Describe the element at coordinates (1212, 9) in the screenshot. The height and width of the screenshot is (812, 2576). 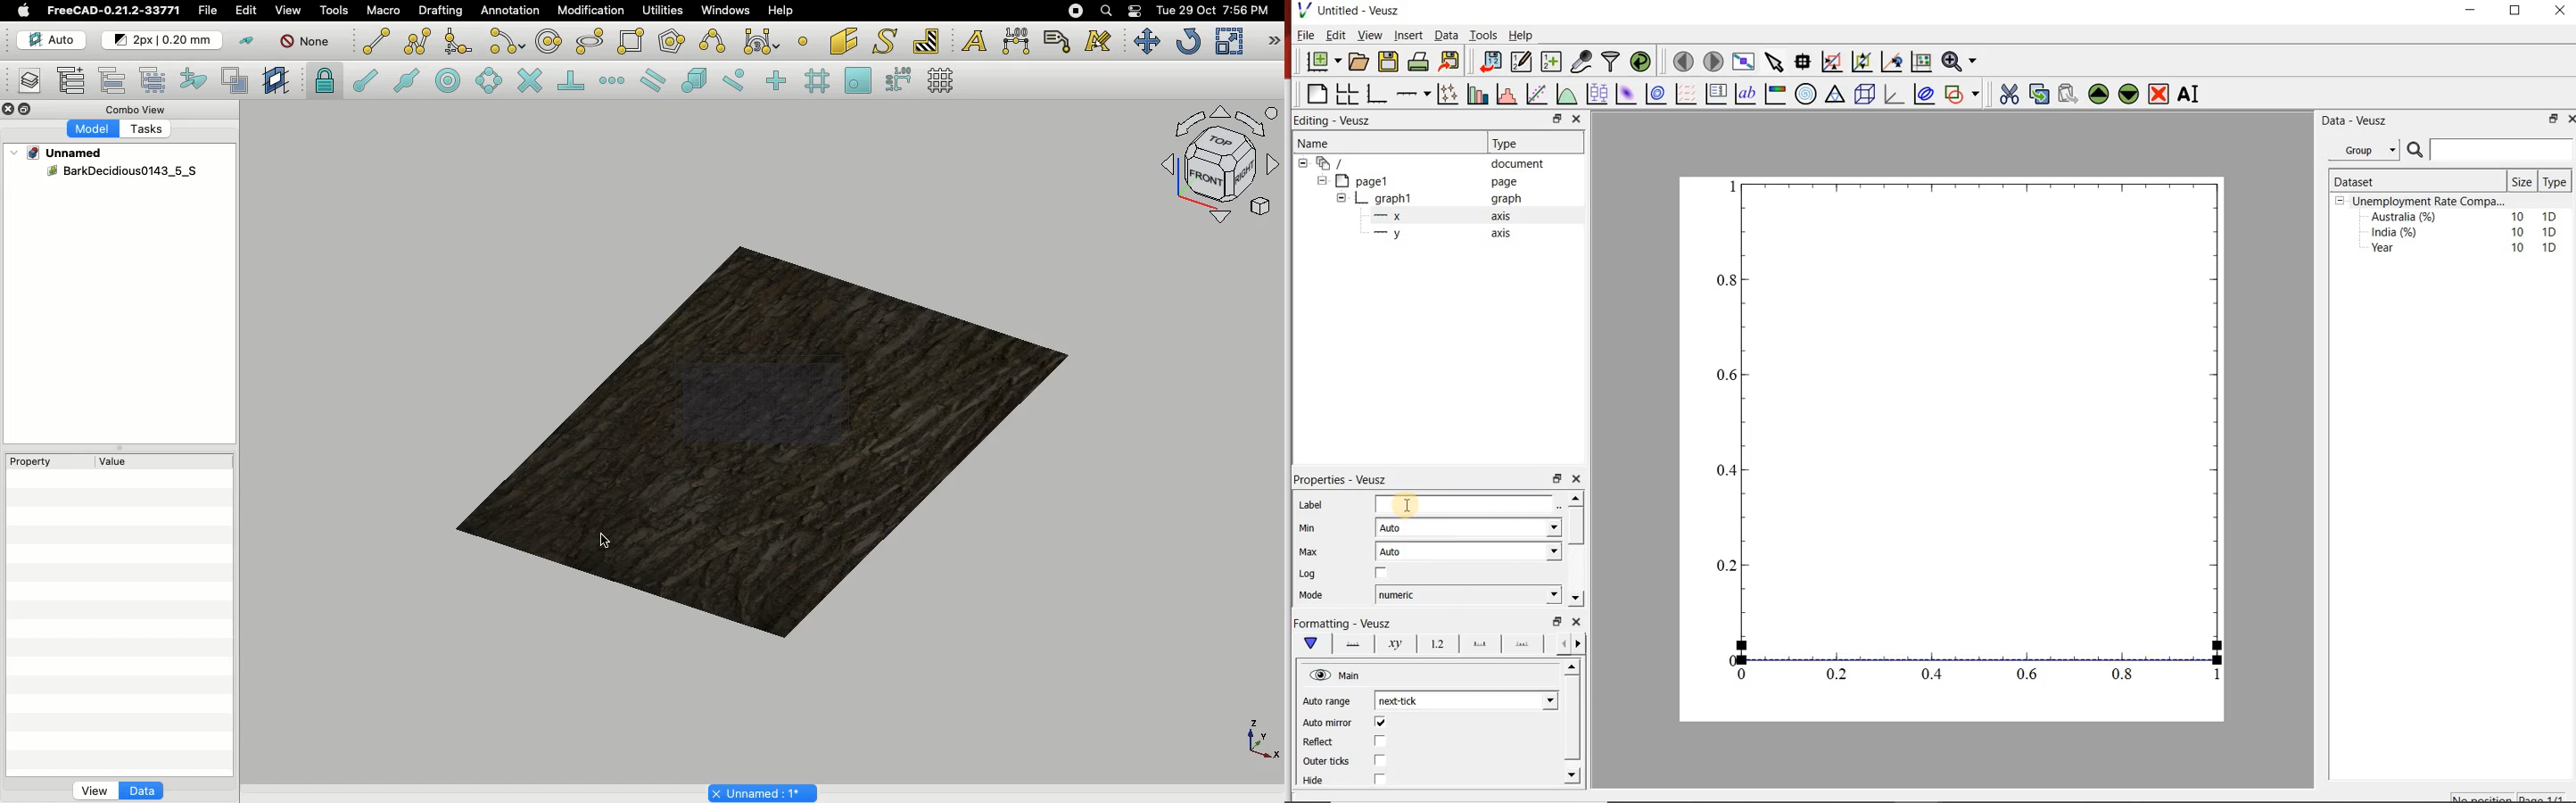
I see `Date/time` at that location.